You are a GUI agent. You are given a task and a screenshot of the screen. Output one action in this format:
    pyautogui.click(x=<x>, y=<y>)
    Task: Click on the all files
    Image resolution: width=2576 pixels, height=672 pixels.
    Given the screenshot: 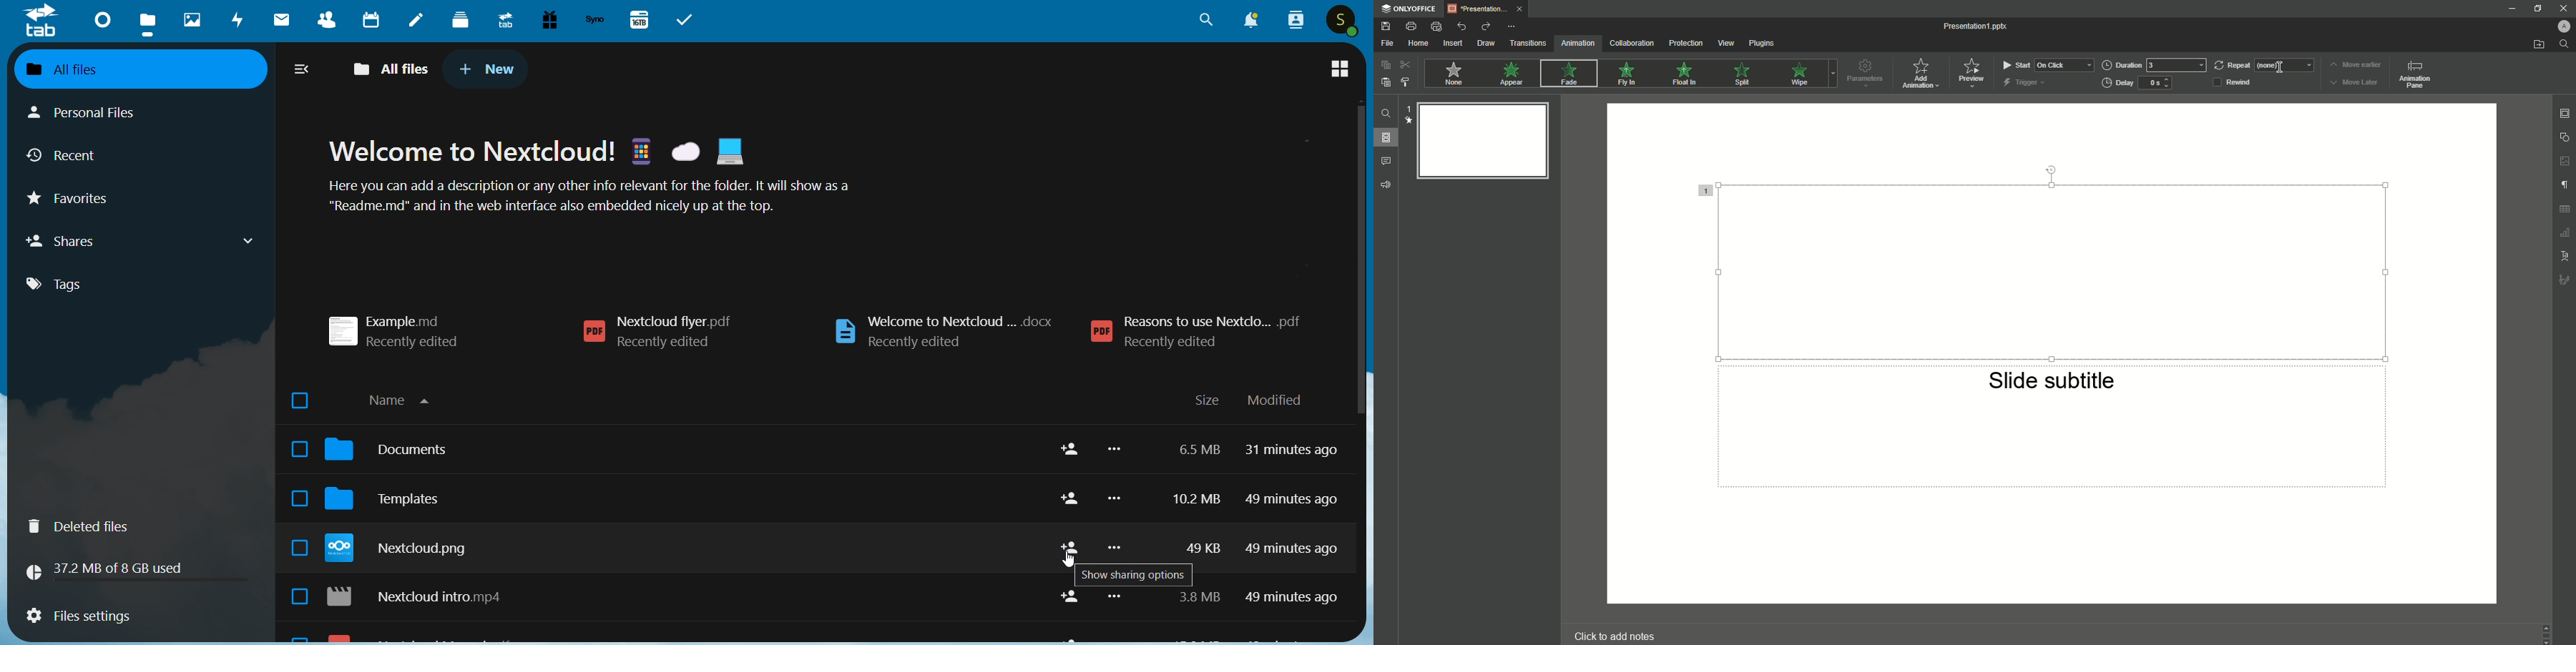 What is the action you would take?
    pyautogui.click(x=394, y=67)
    